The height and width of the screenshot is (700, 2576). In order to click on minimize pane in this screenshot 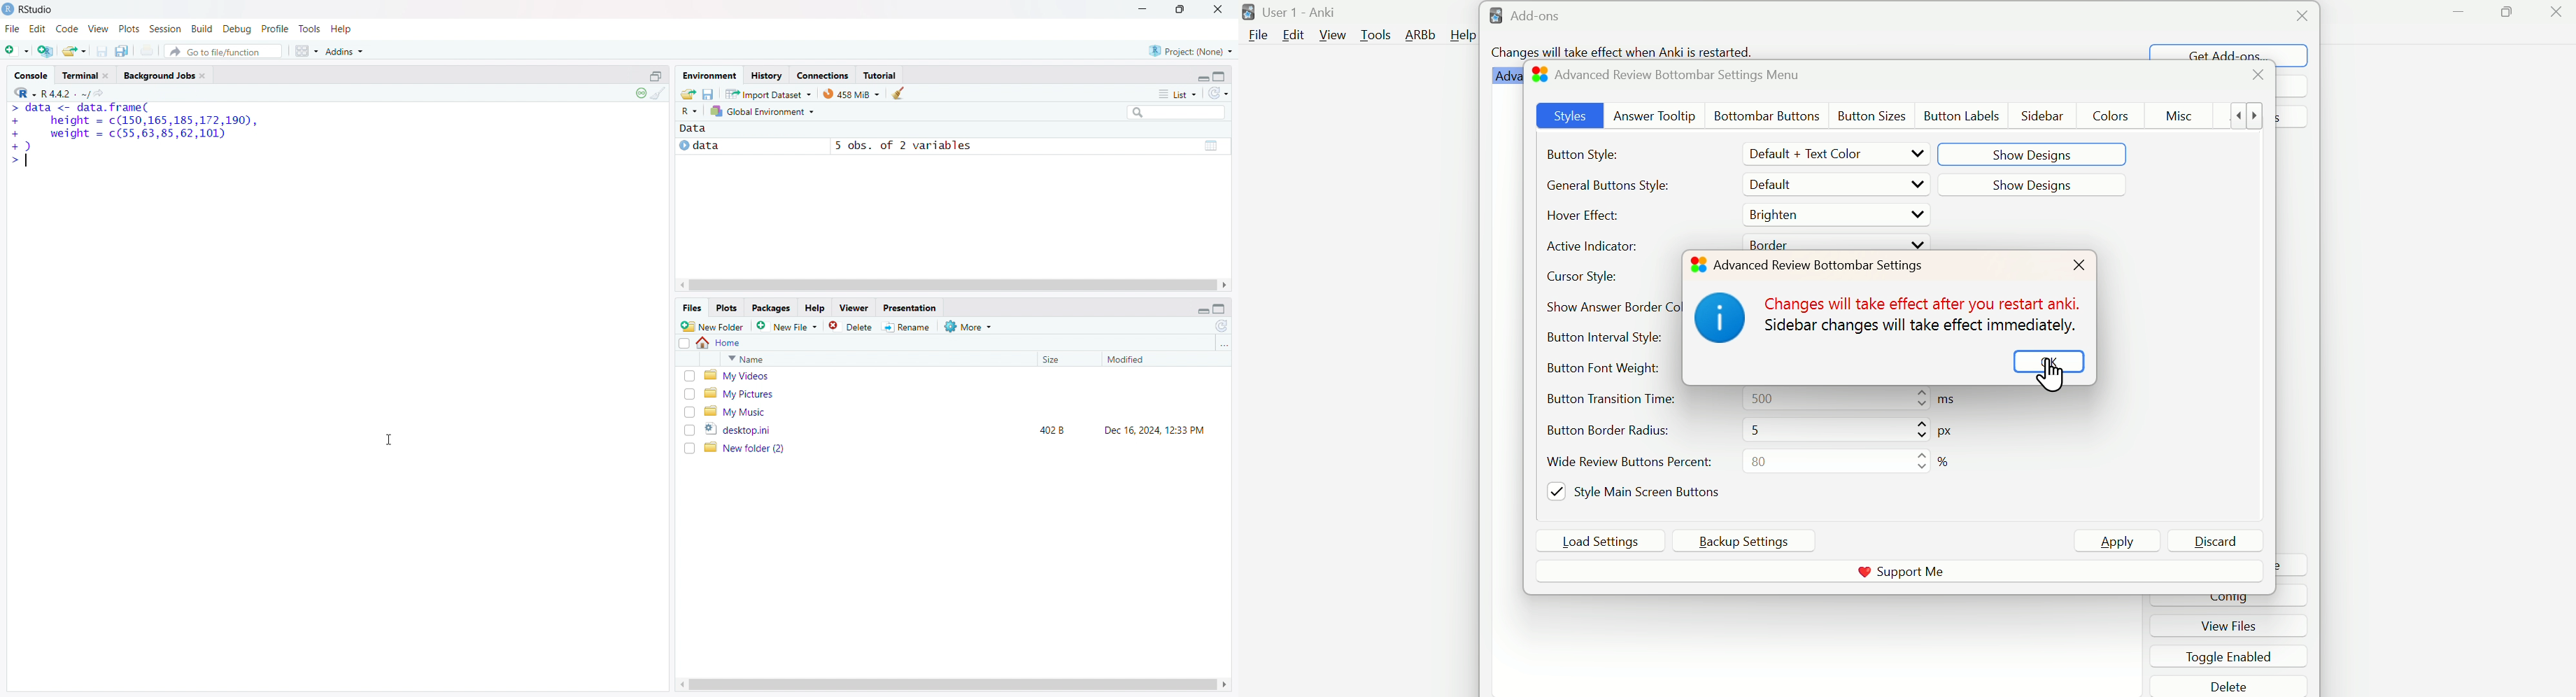, I will do `click(1203, 308)`.